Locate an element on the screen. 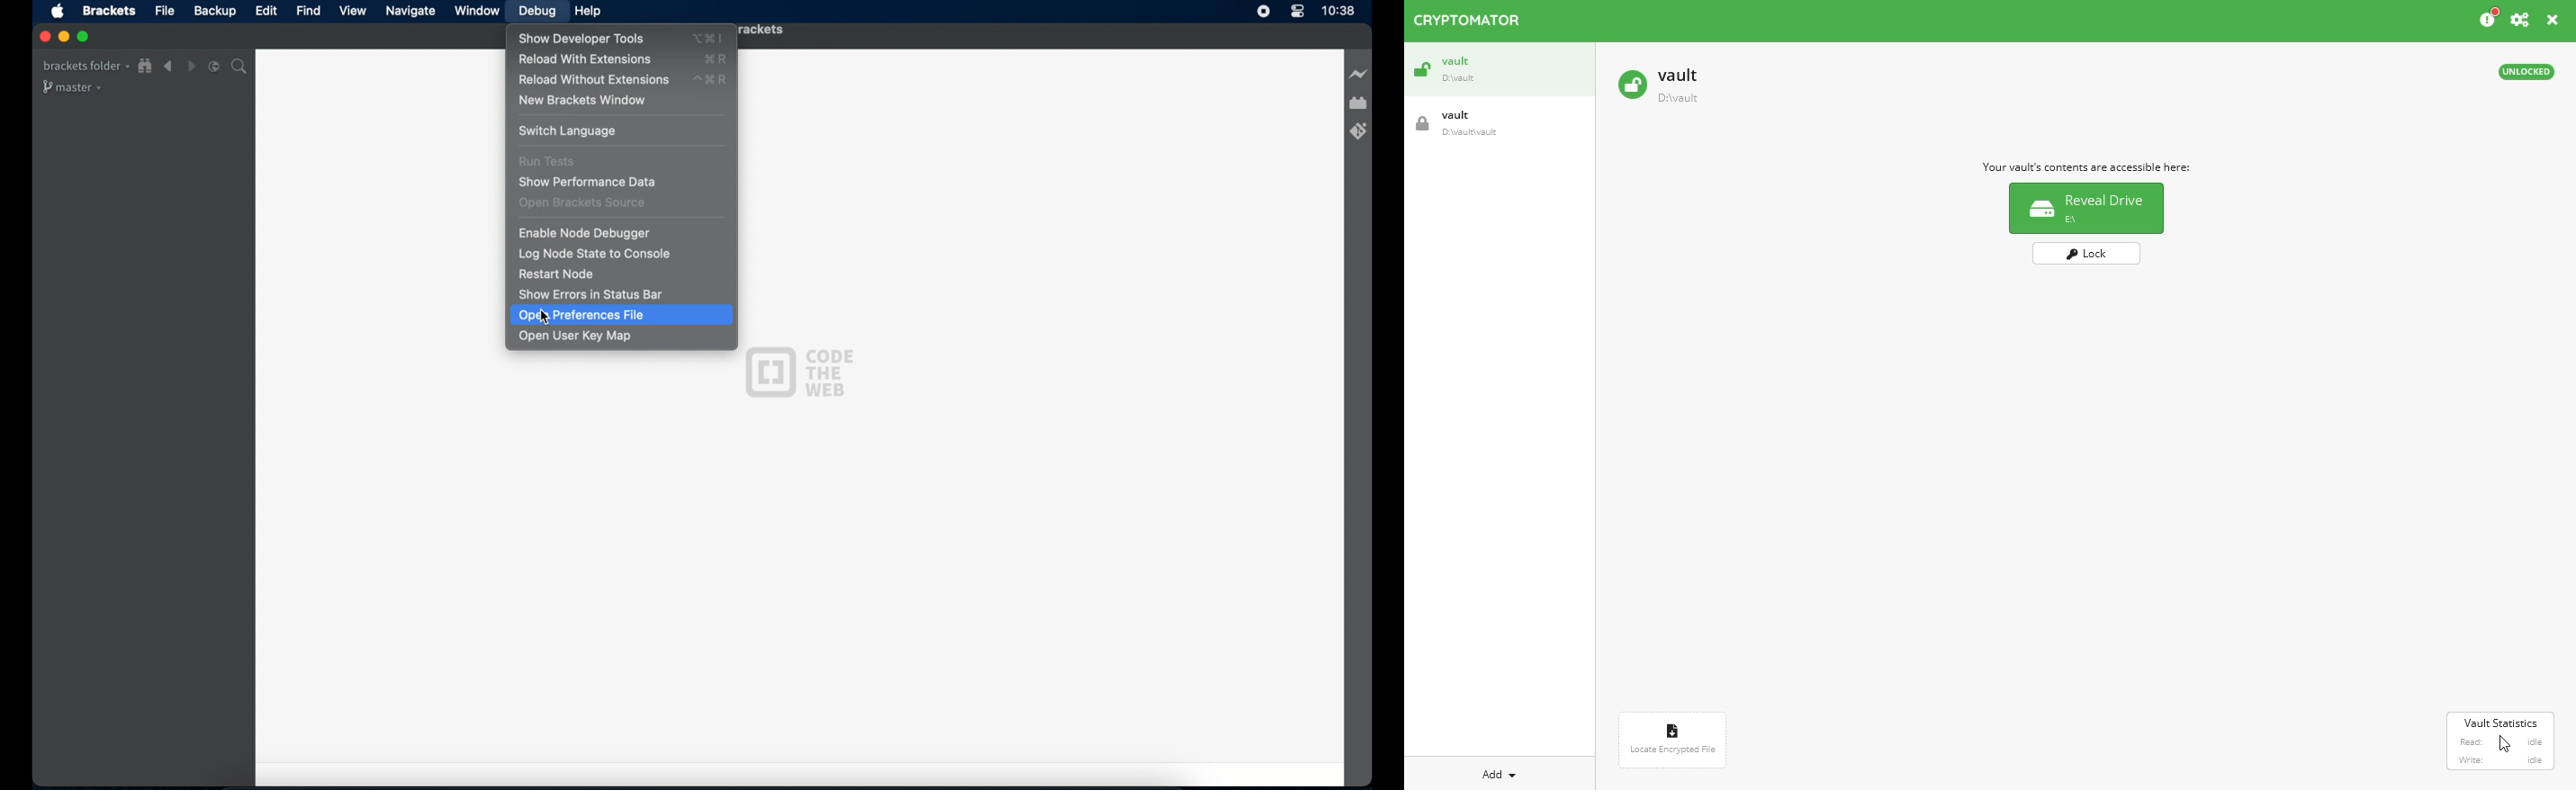  apple icon is located at coordinates (59, 12).